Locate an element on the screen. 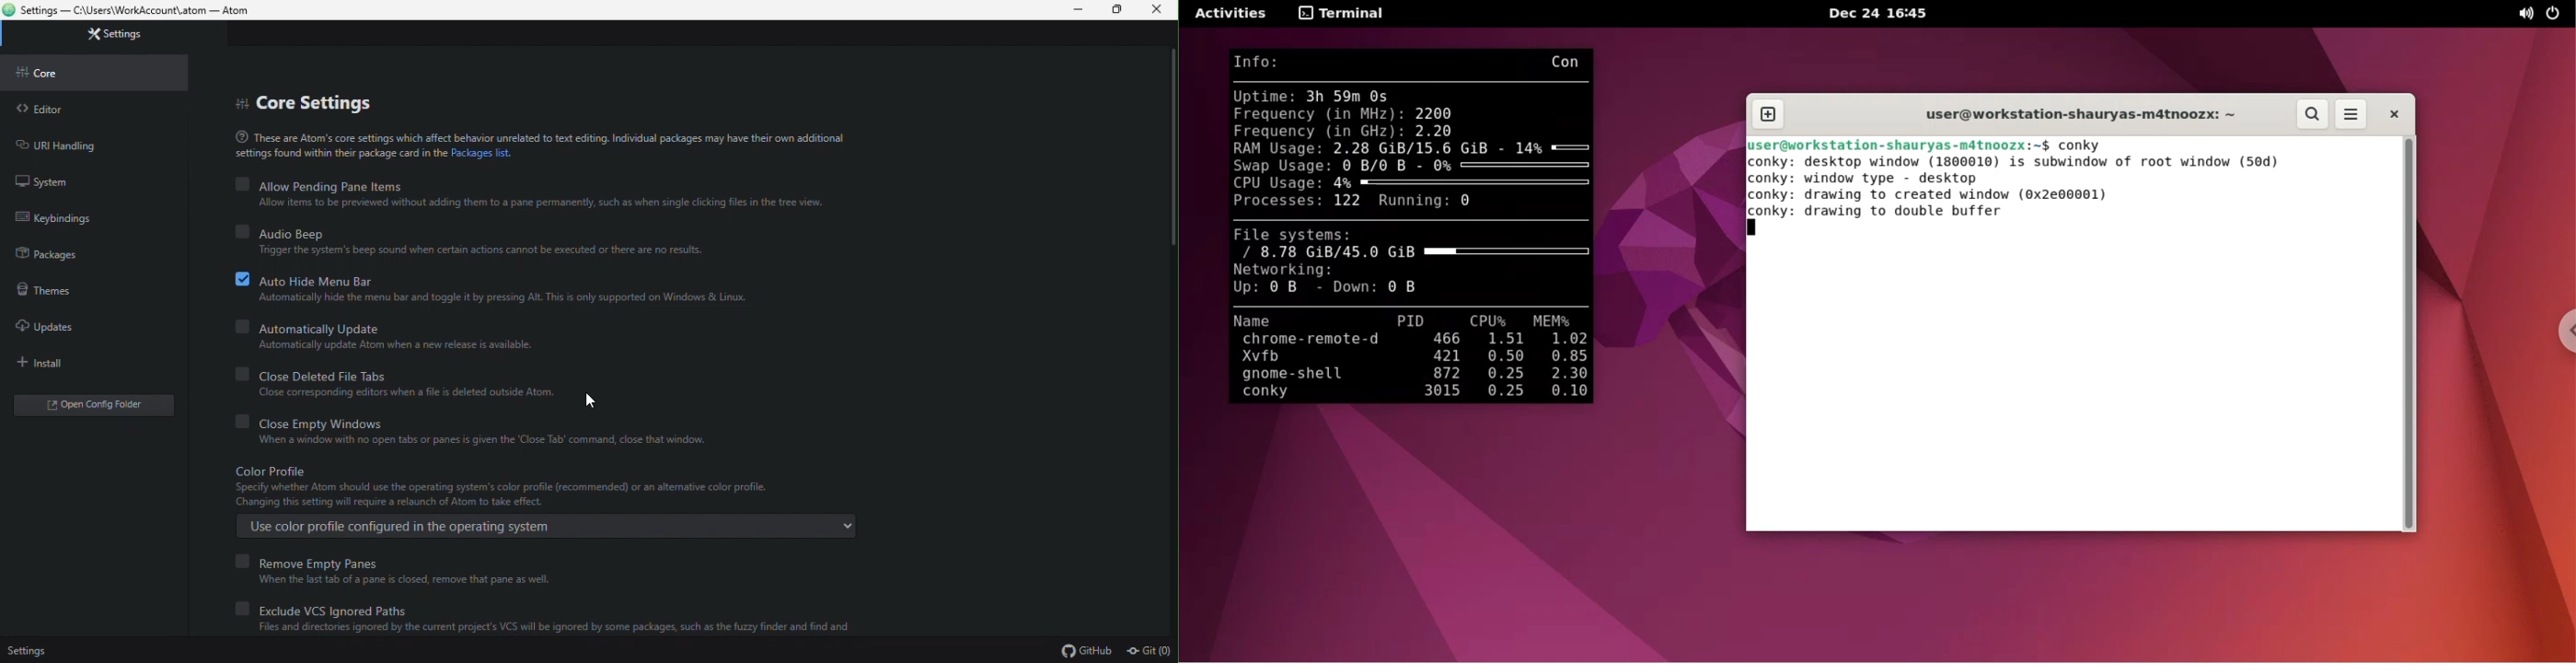 Image resolution: width=2576 pixels, height=672 pixels. Install is located at coordinates (49, 363).